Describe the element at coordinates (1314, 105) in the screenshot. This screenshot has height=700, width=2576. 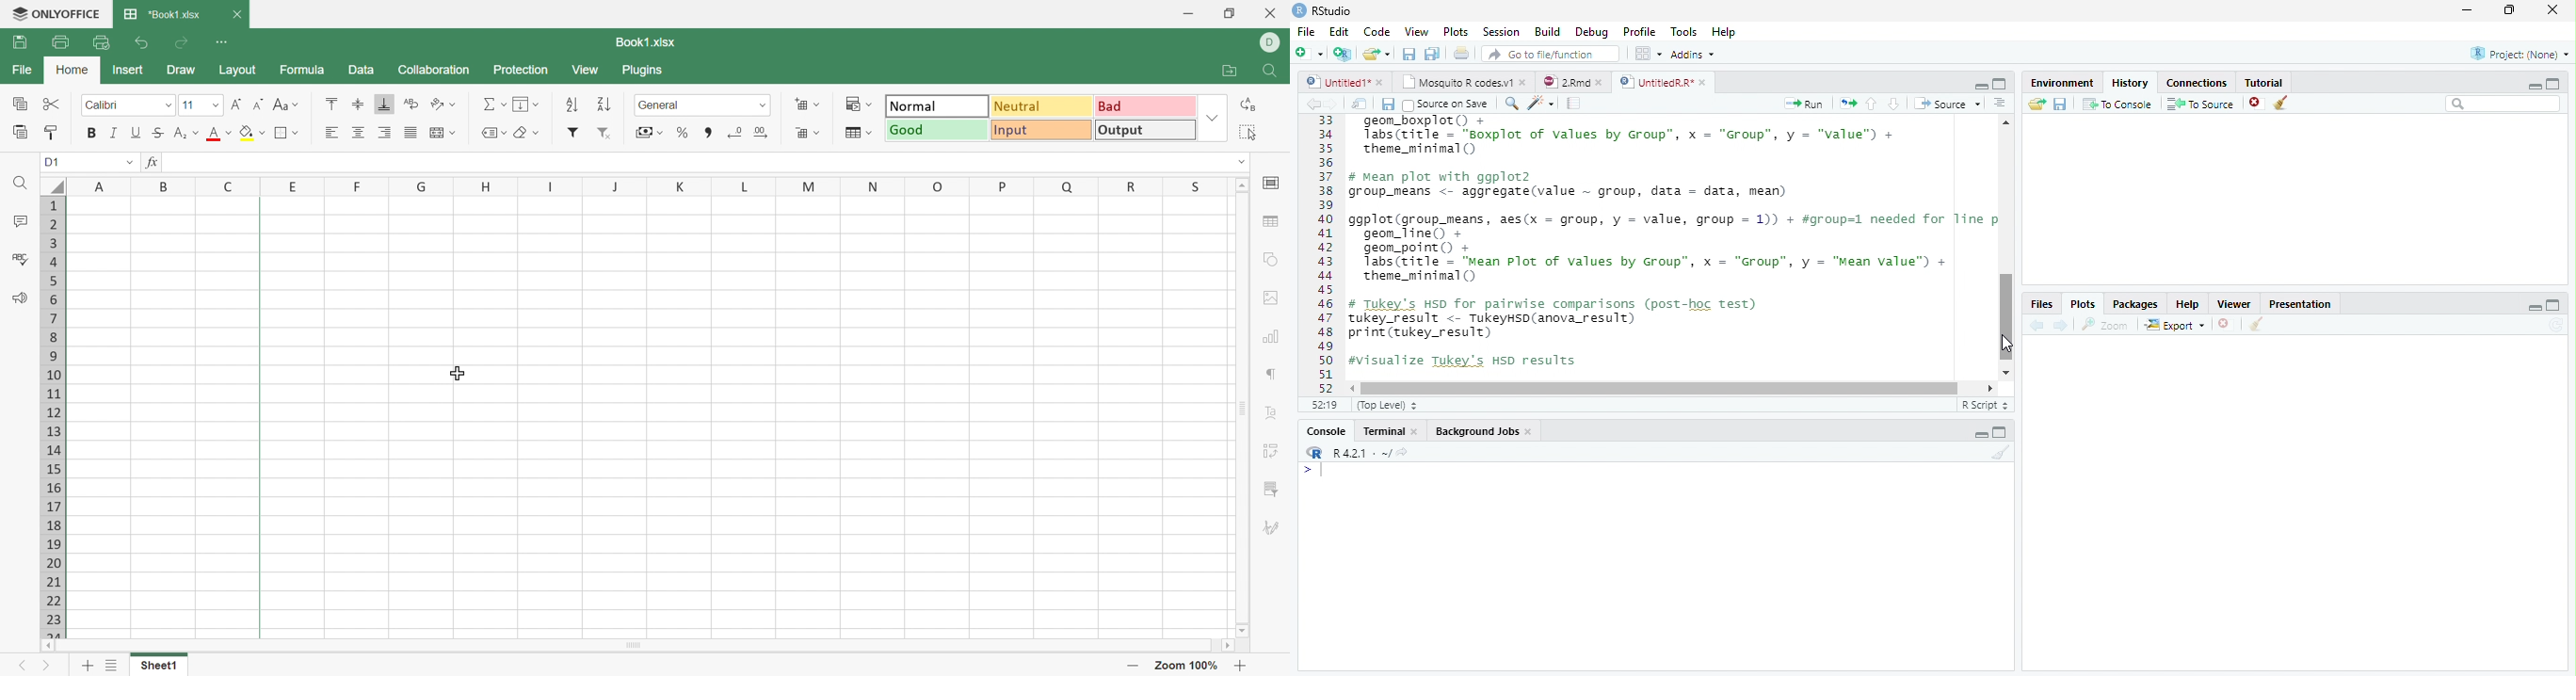
I see `Back ` at that location.